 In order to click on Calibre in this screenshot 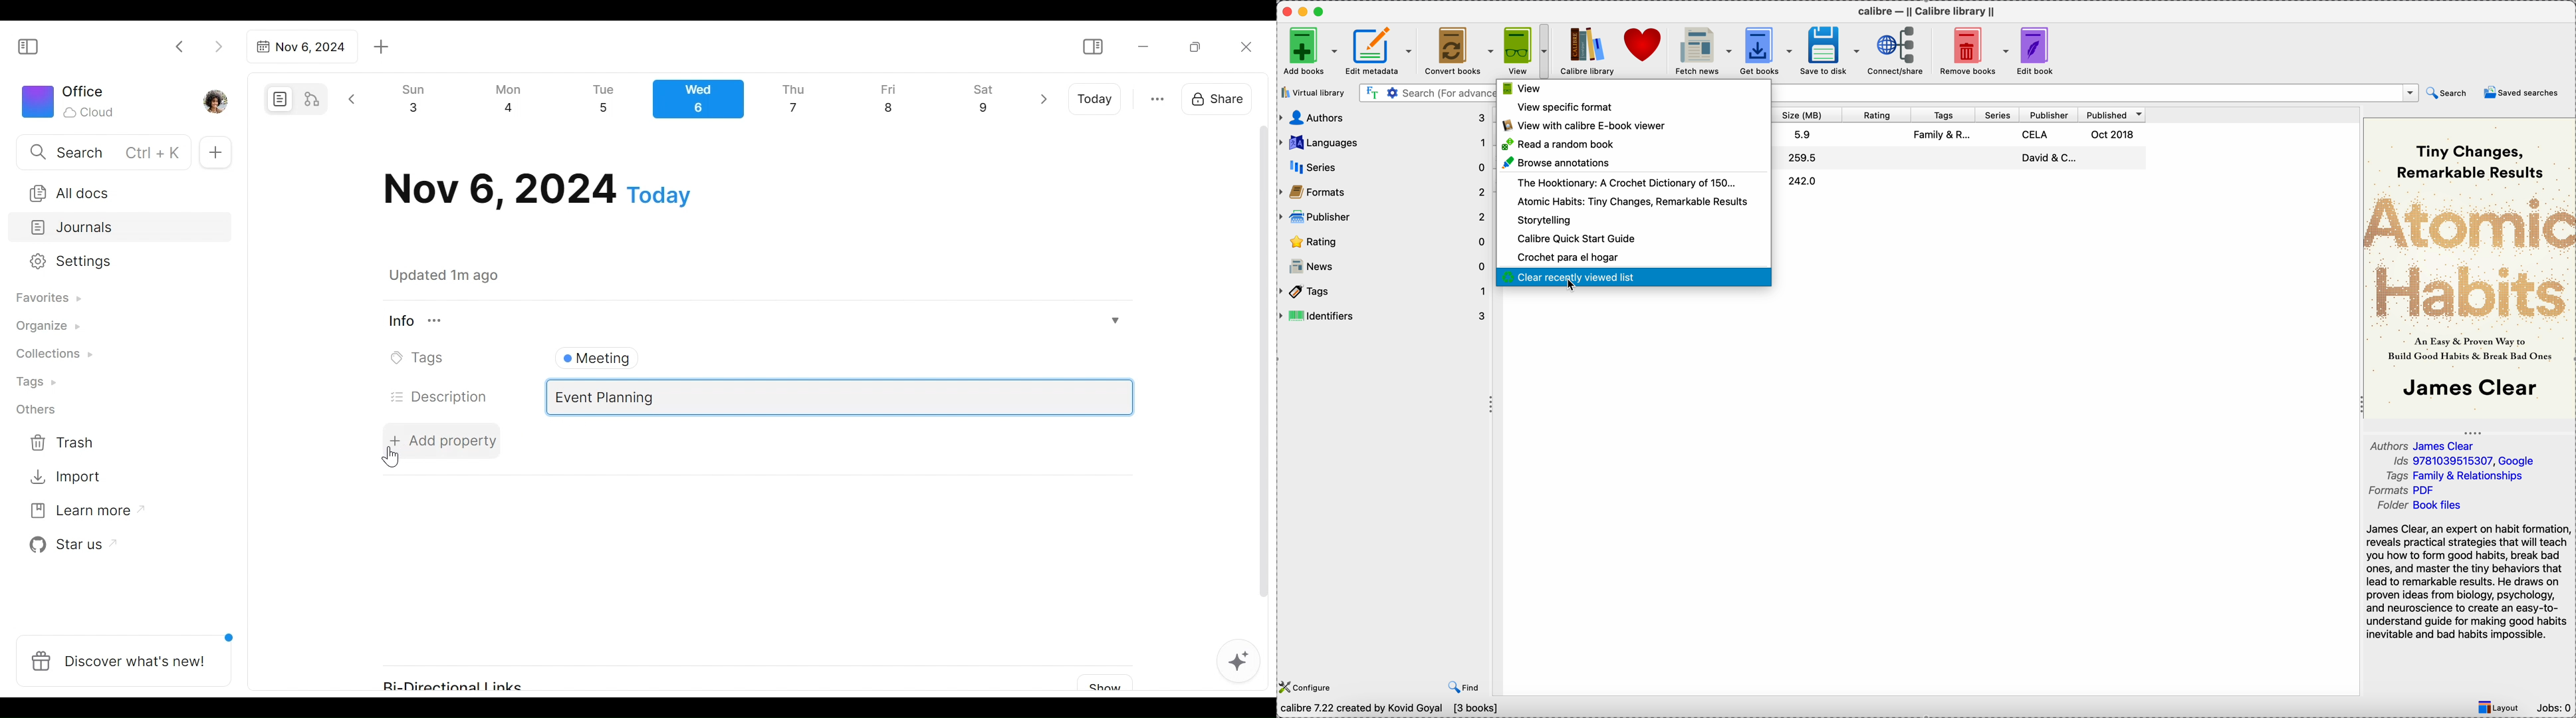, I will do `click(1588, 51)`.